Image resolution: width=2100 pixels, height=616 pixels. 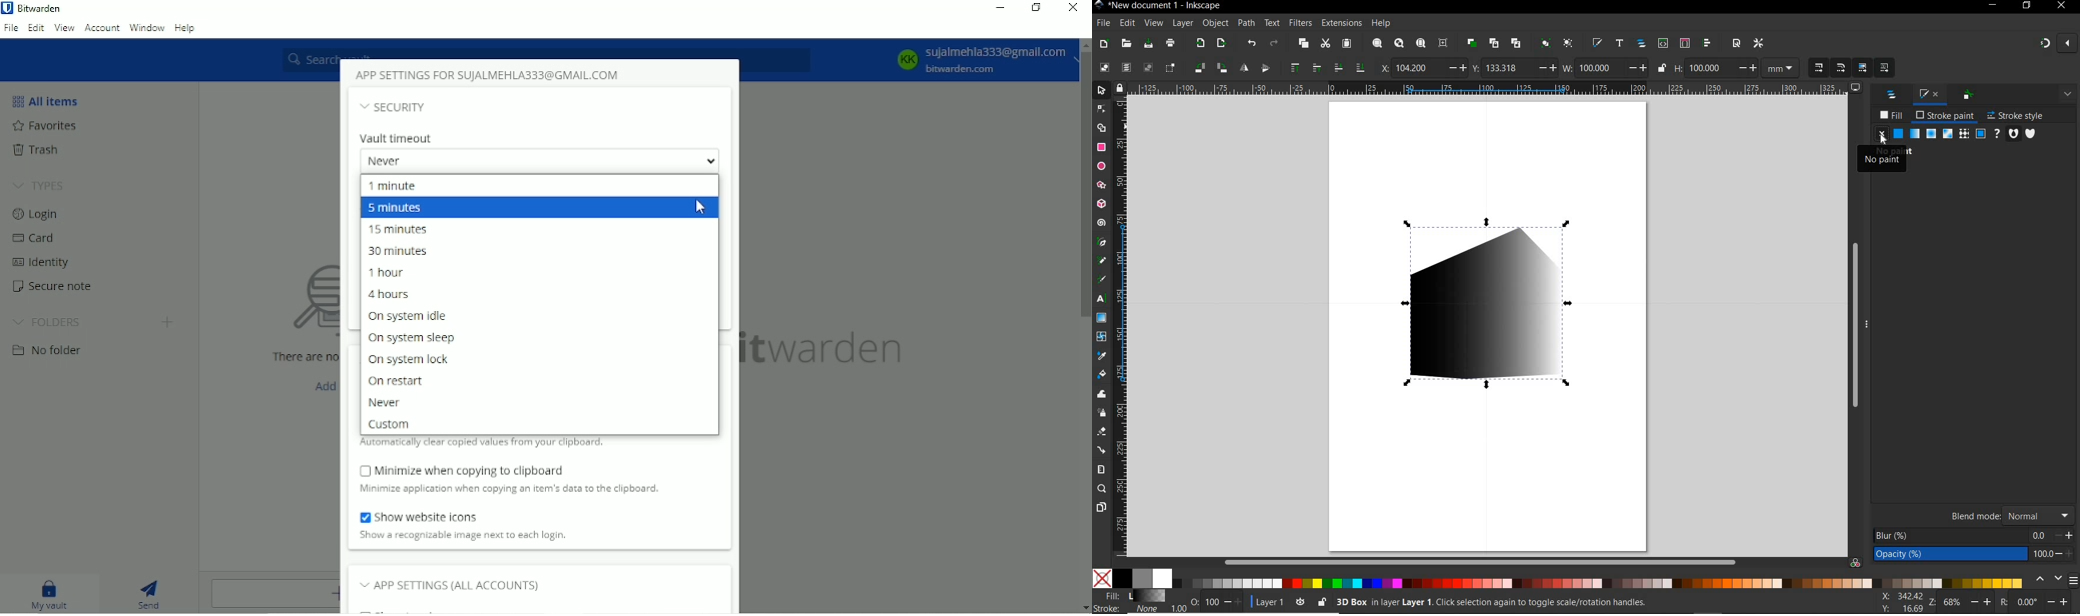 What do you see at coordinates (2031, 133) in the screenshot?
I see `FILL RULE: NONZERO` at bounding box center [2031, 133].